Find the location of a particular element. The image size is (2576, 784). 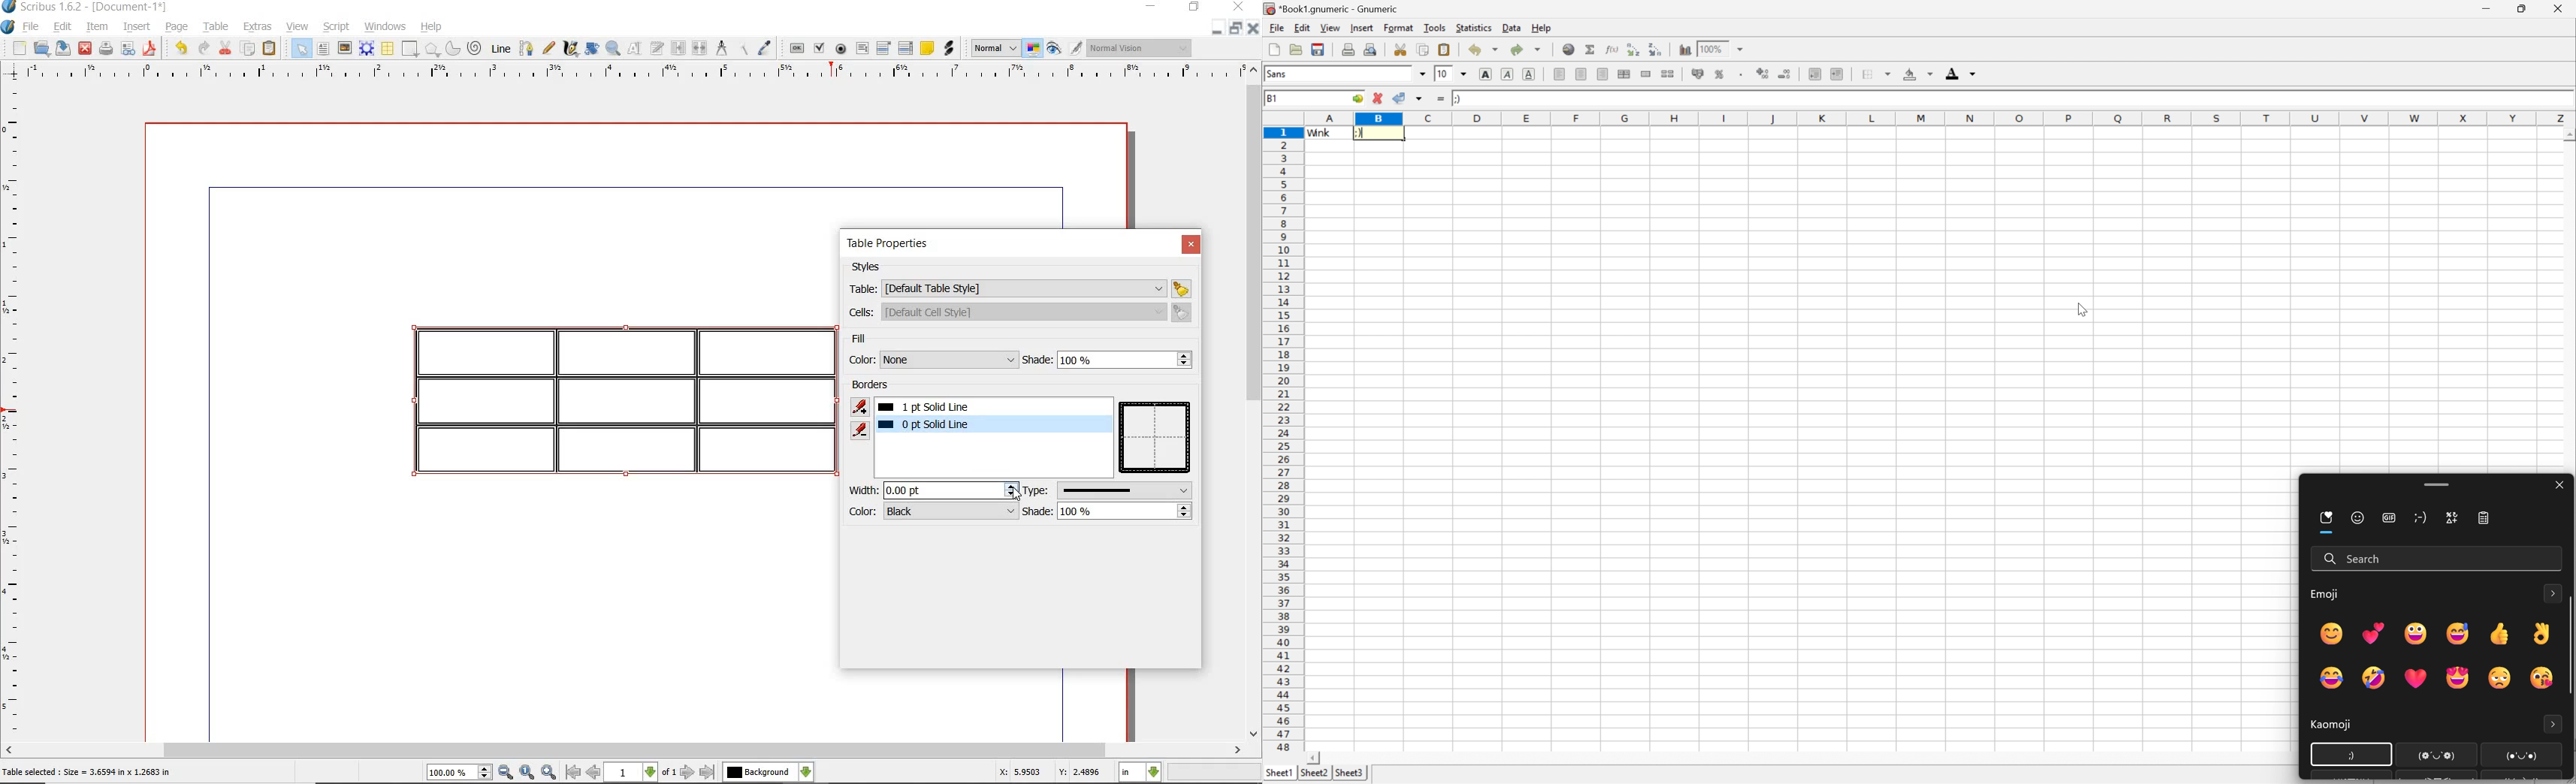

increase indent is located at coordinates (1838, 72).